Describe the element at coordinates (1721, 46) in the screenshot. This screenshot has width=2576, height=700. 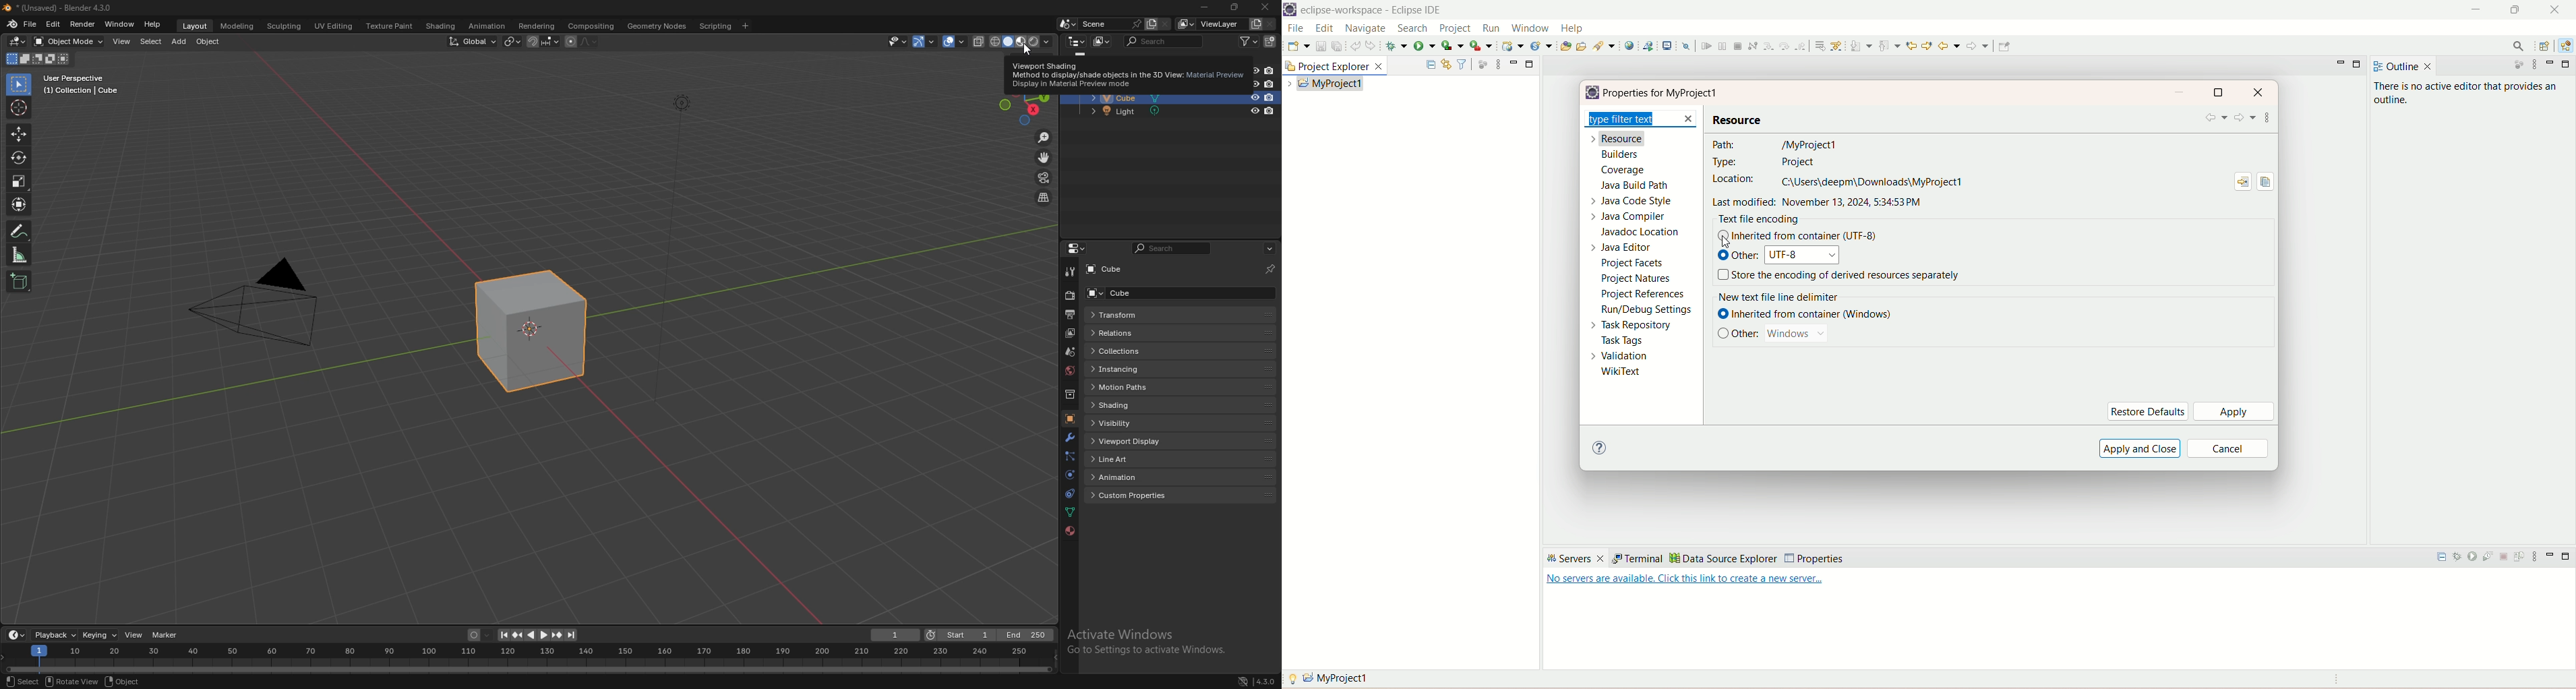
I see `suspend` at that location.